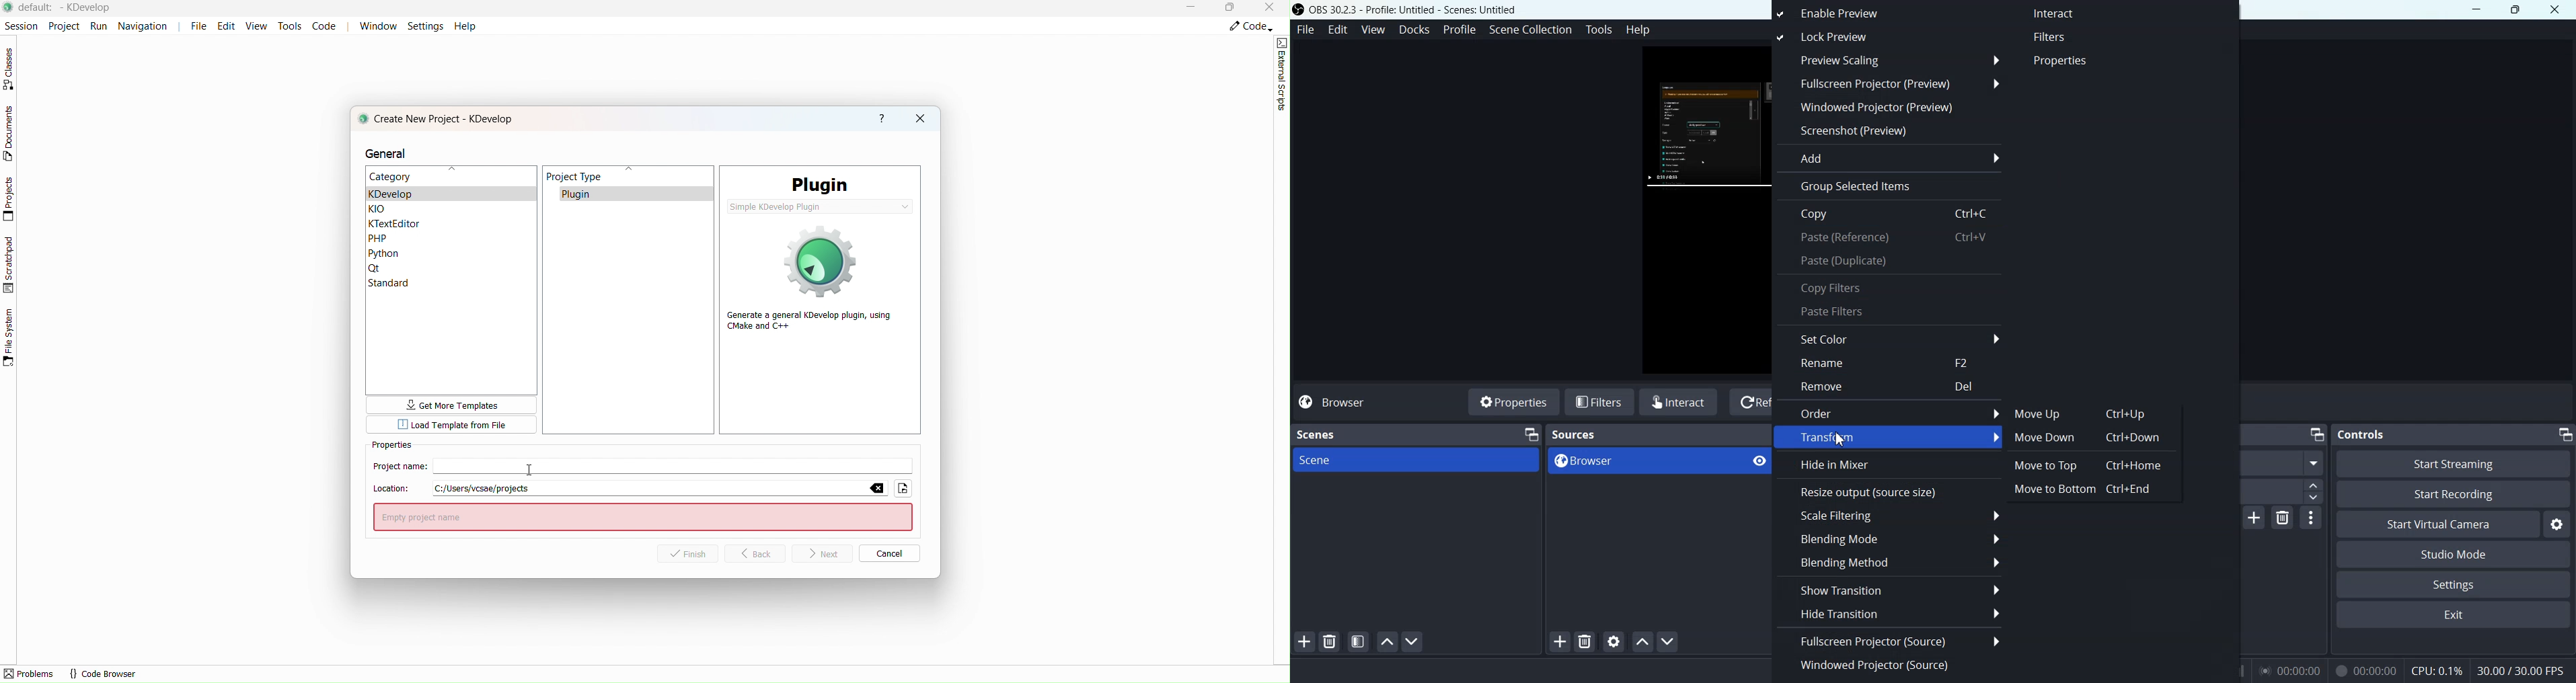 This screenshot has width=2576, height=700. What do you see at coordinates (1889, 465) in the screenshot?
I see `Hide In Mixer` at bounding box center [1889, 465].